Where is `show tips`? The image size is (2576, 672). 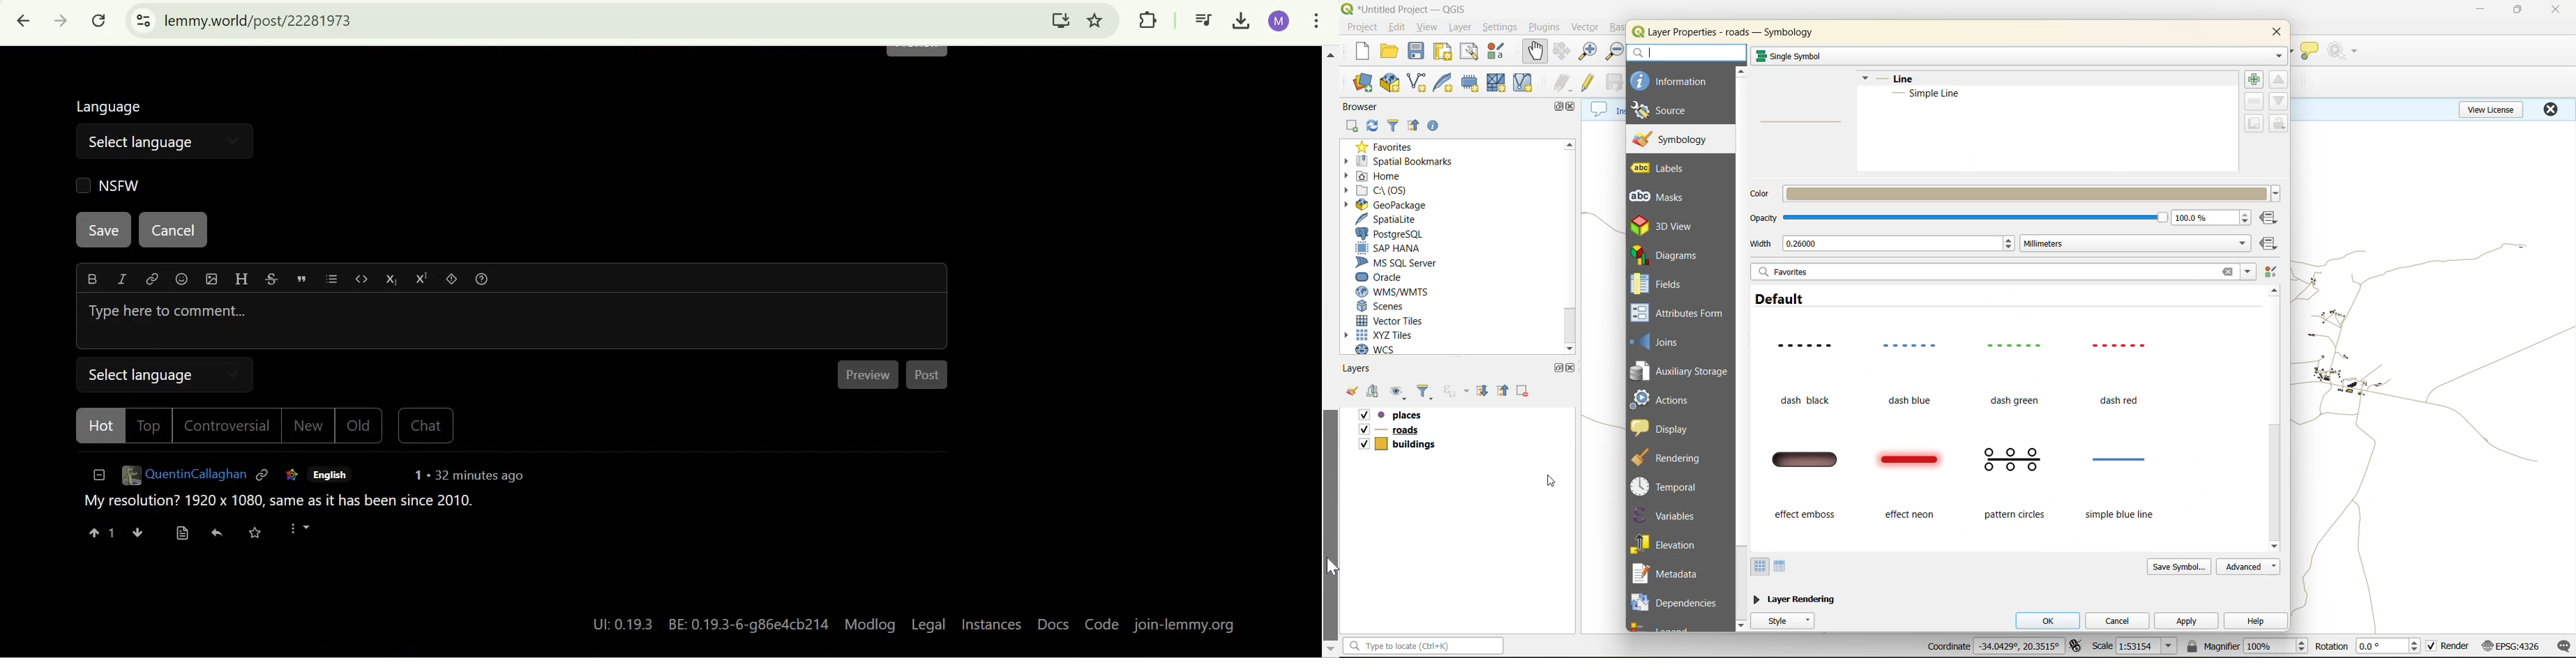 show tips is located at coordinates (2312, 50).